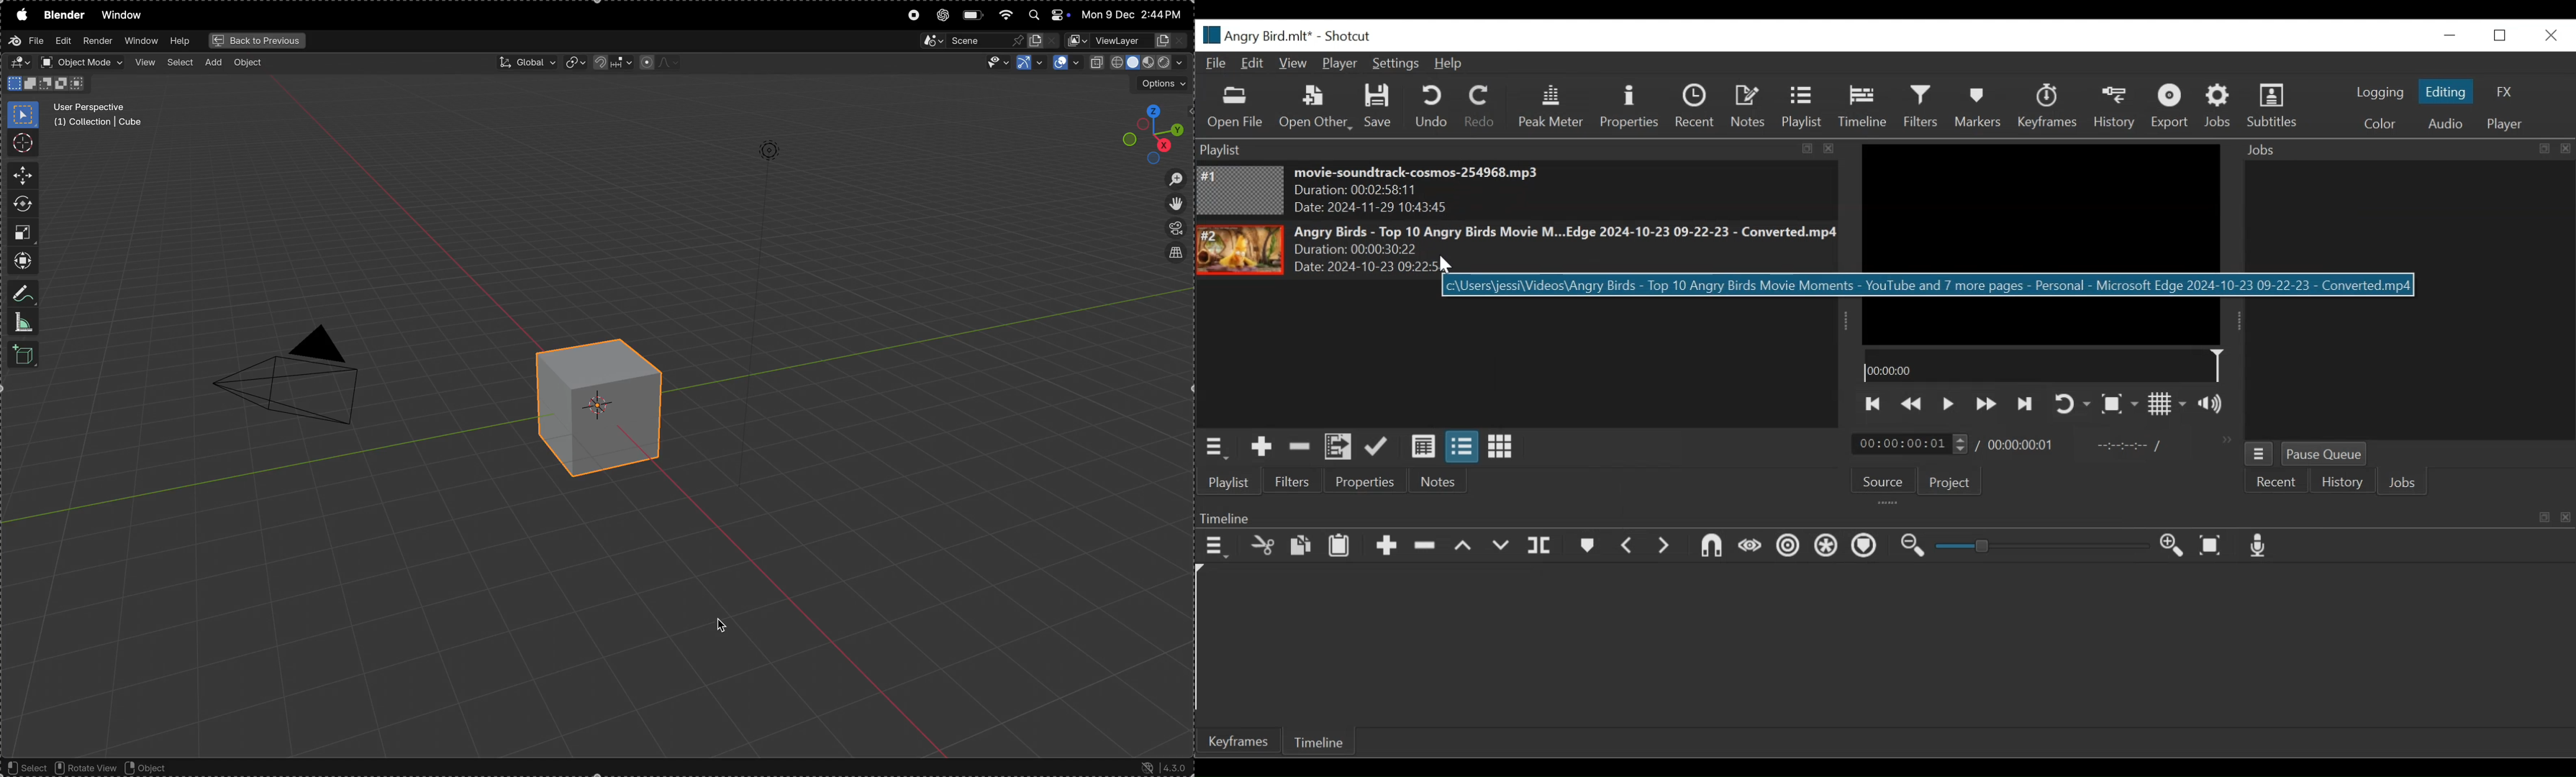  I want to click on Properties, so click(1629, 106).